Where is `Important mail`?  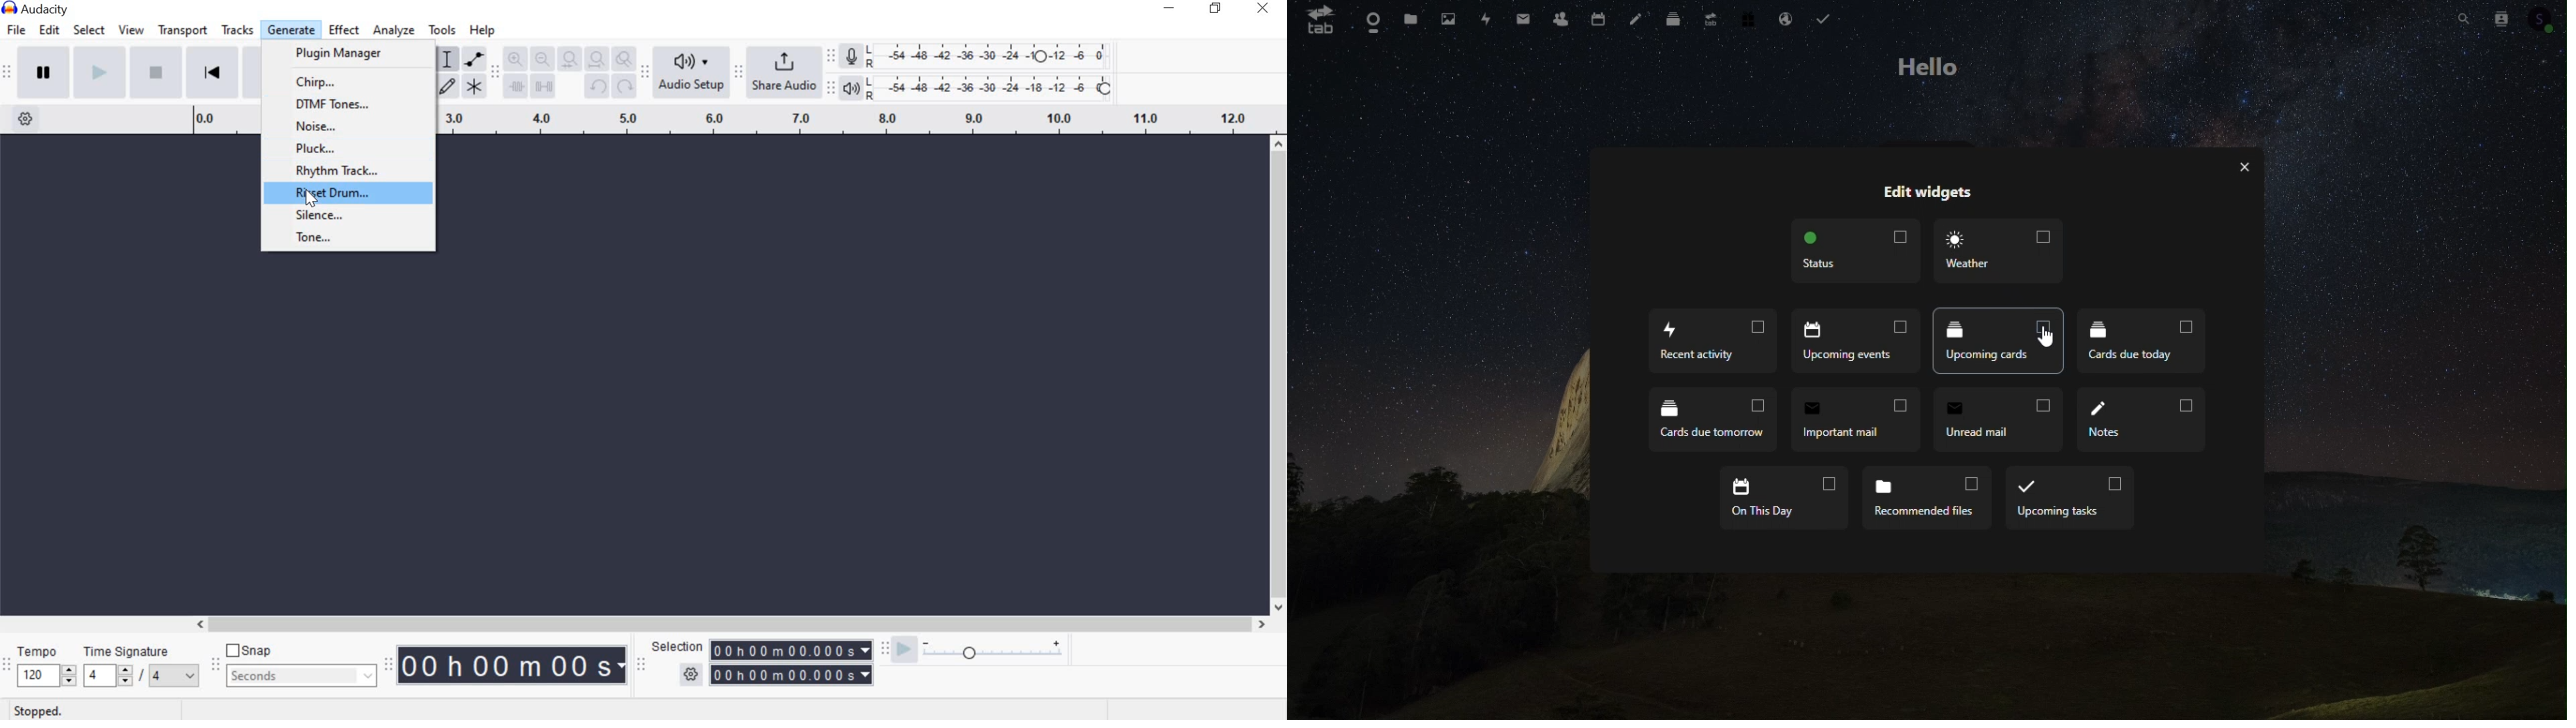
Important mail is located at coordinates (1853, 420).